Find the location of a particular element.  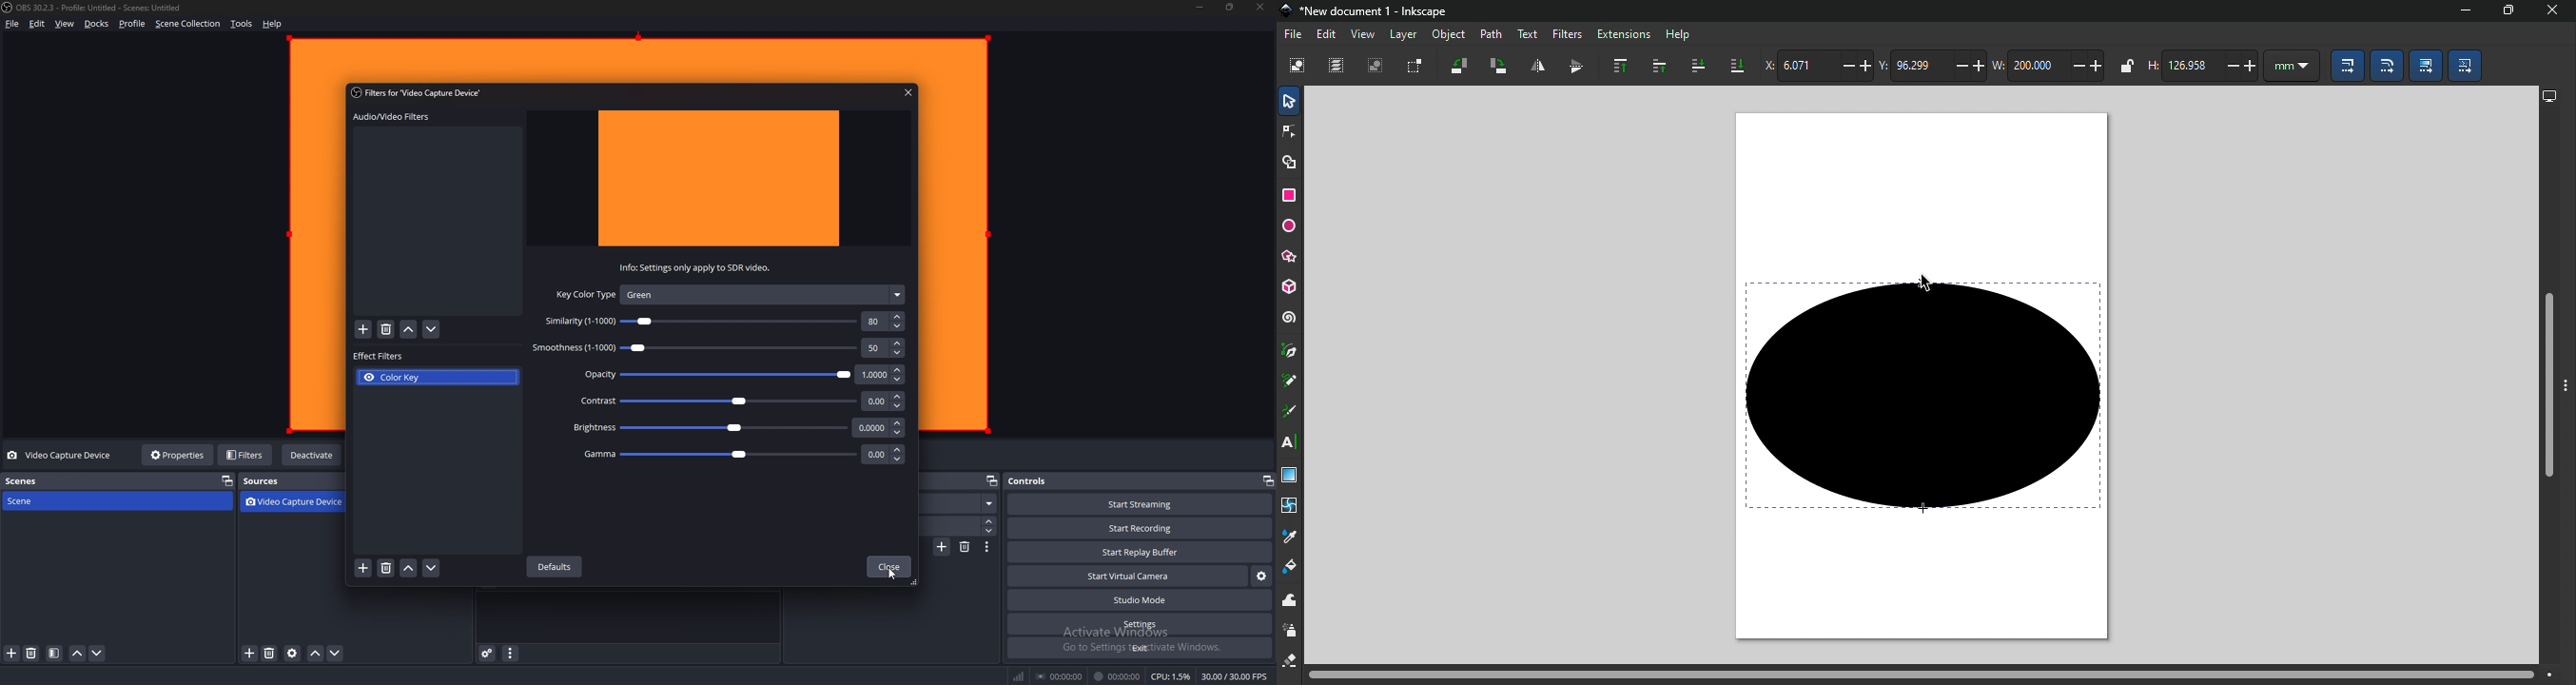

dropper tool is located at coordinates (1291, 539).